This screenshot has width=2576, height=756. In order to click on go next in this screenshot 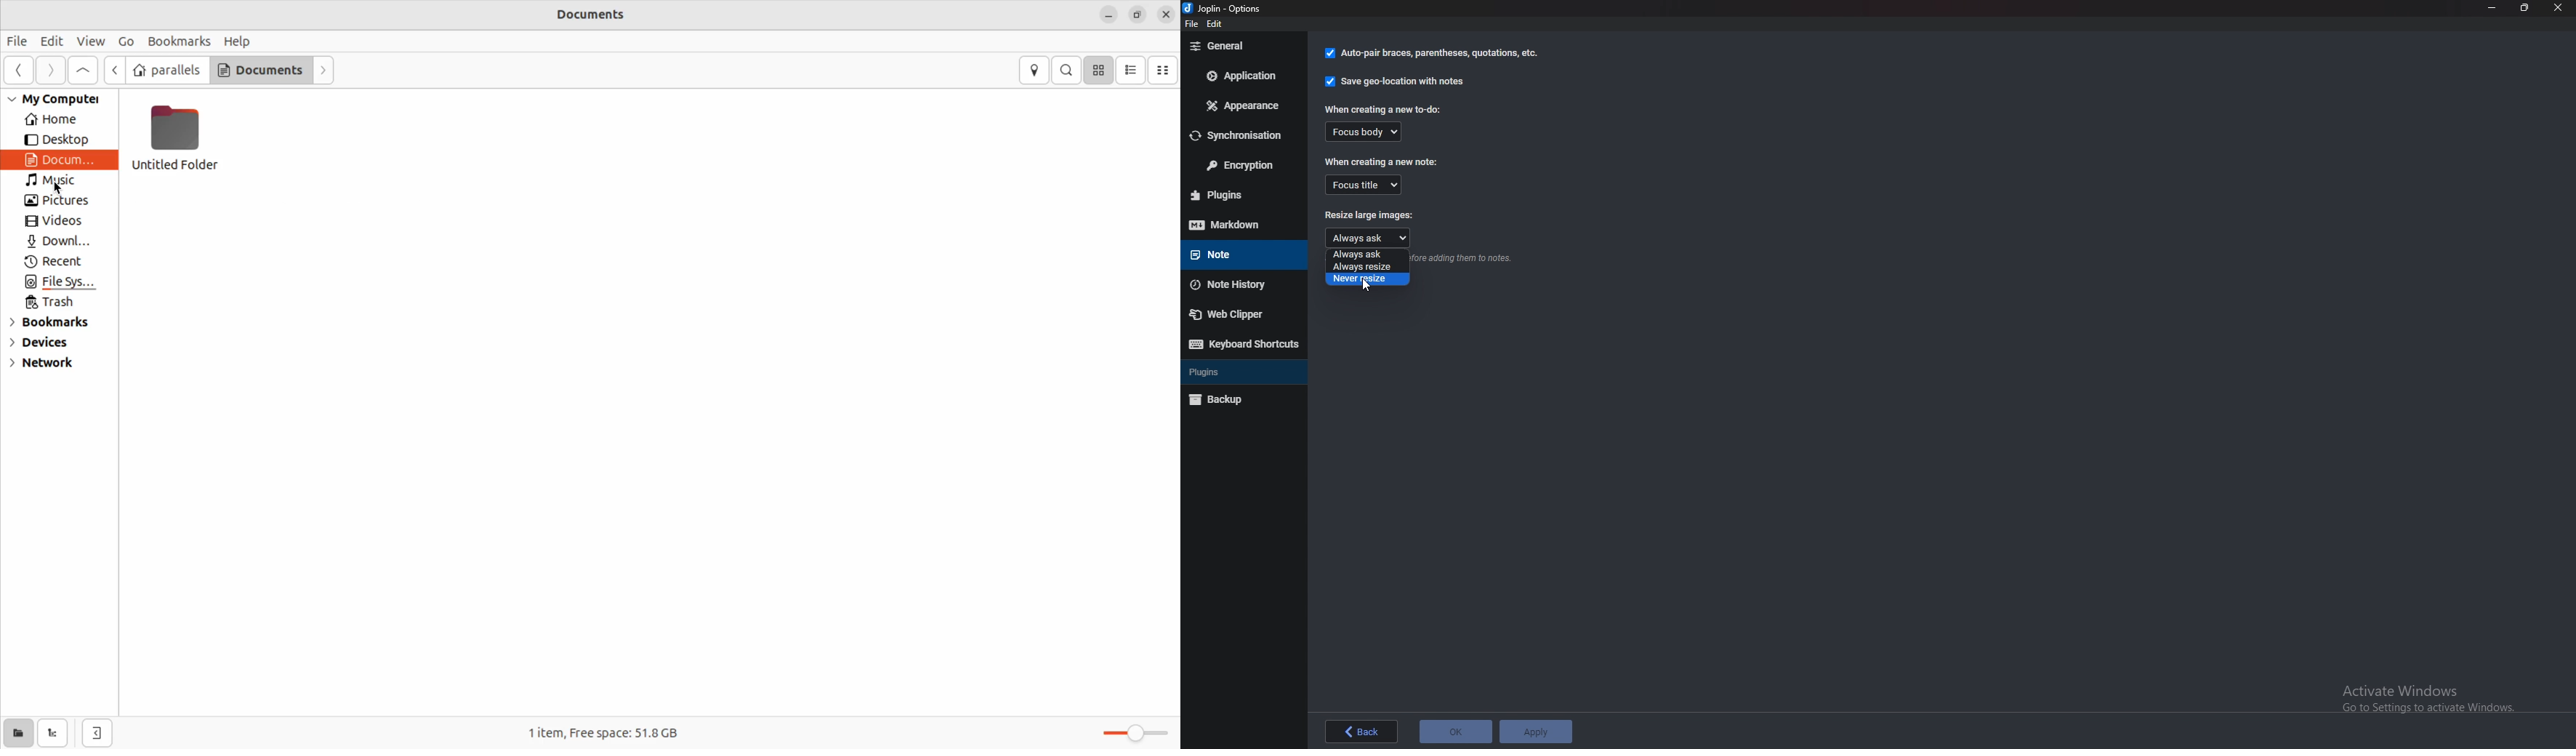, I will do `click(50, 71)`.